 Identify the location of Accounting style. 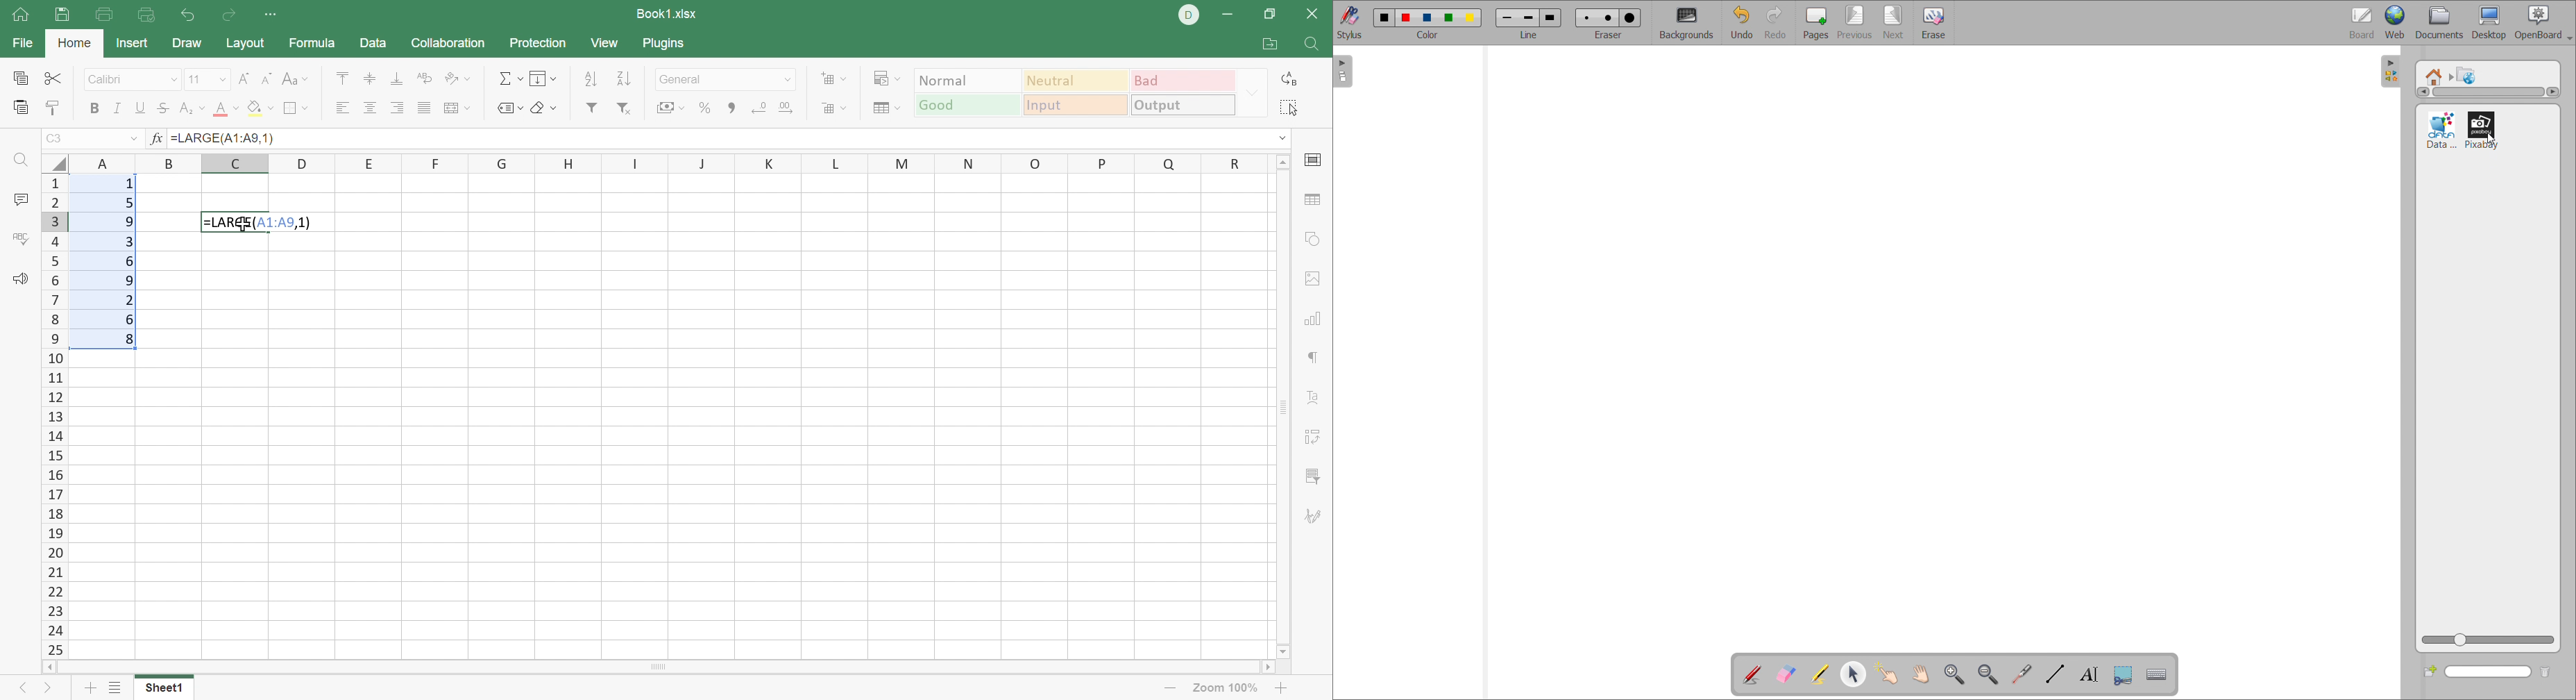
(666, 108).